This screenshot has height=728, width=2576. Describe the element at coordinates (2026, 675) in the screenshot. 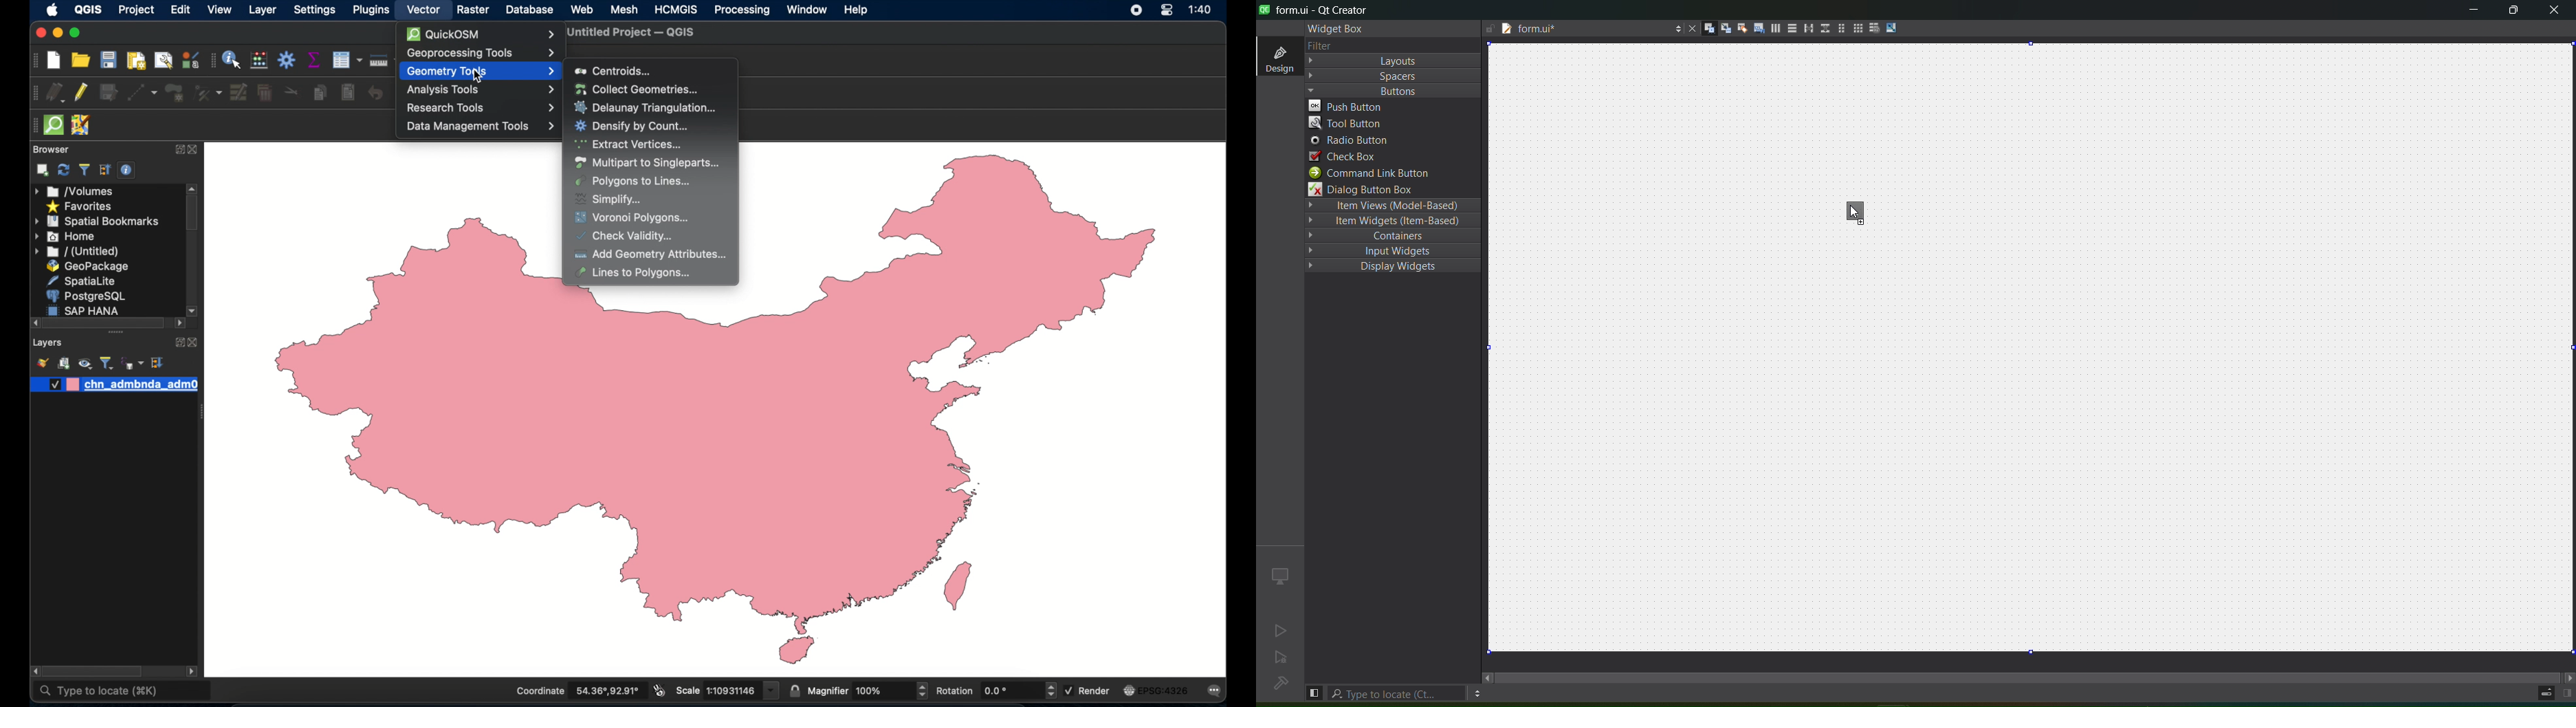

I see `scroll bar` at that location.